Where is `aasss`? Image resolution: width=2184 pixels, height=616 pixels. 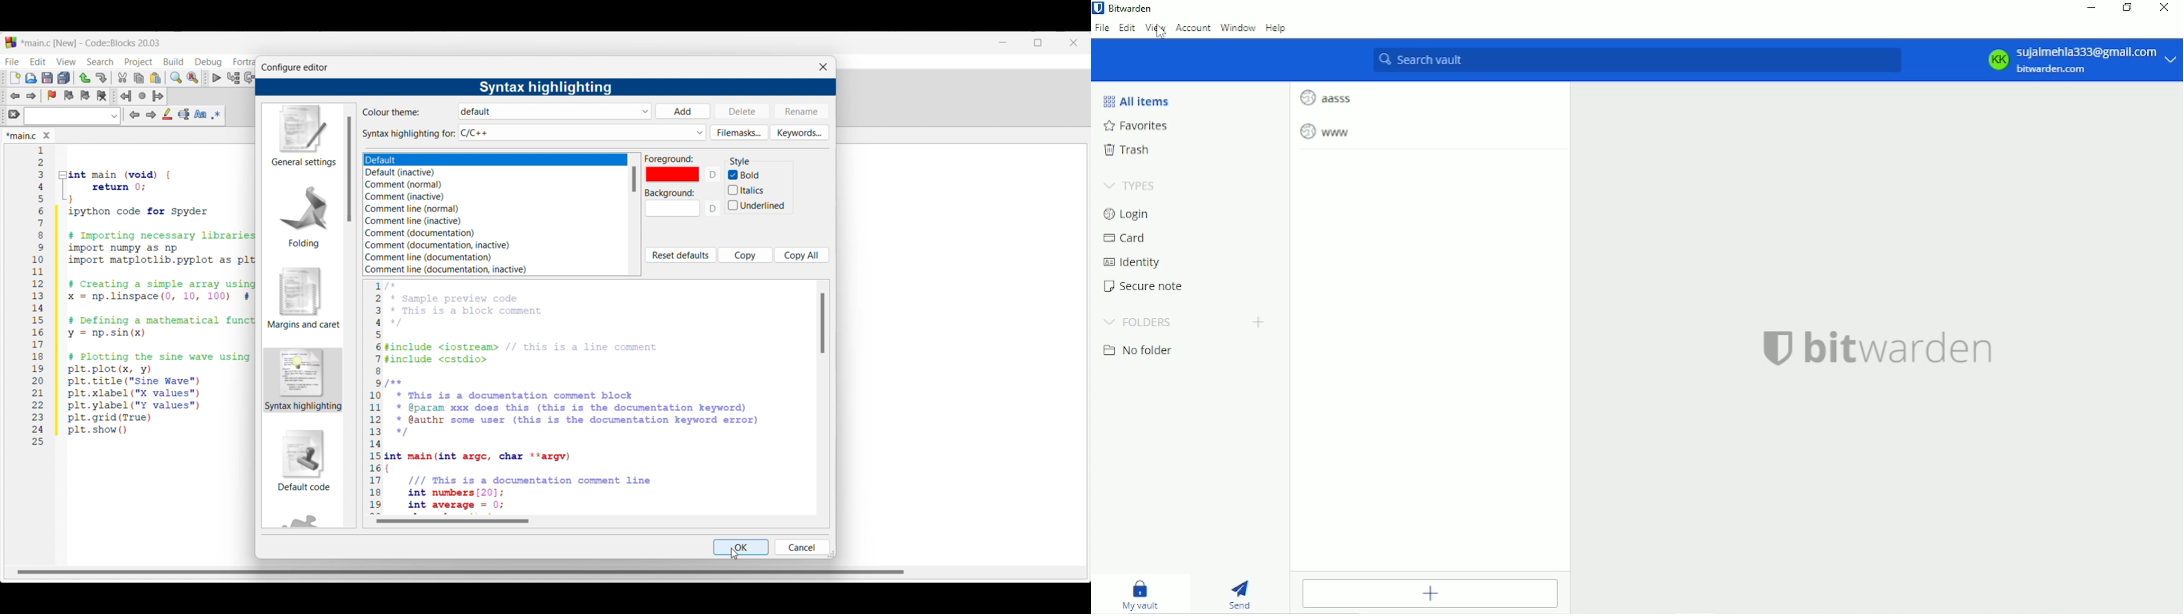
aasss is located at coordinates (1327, 97).